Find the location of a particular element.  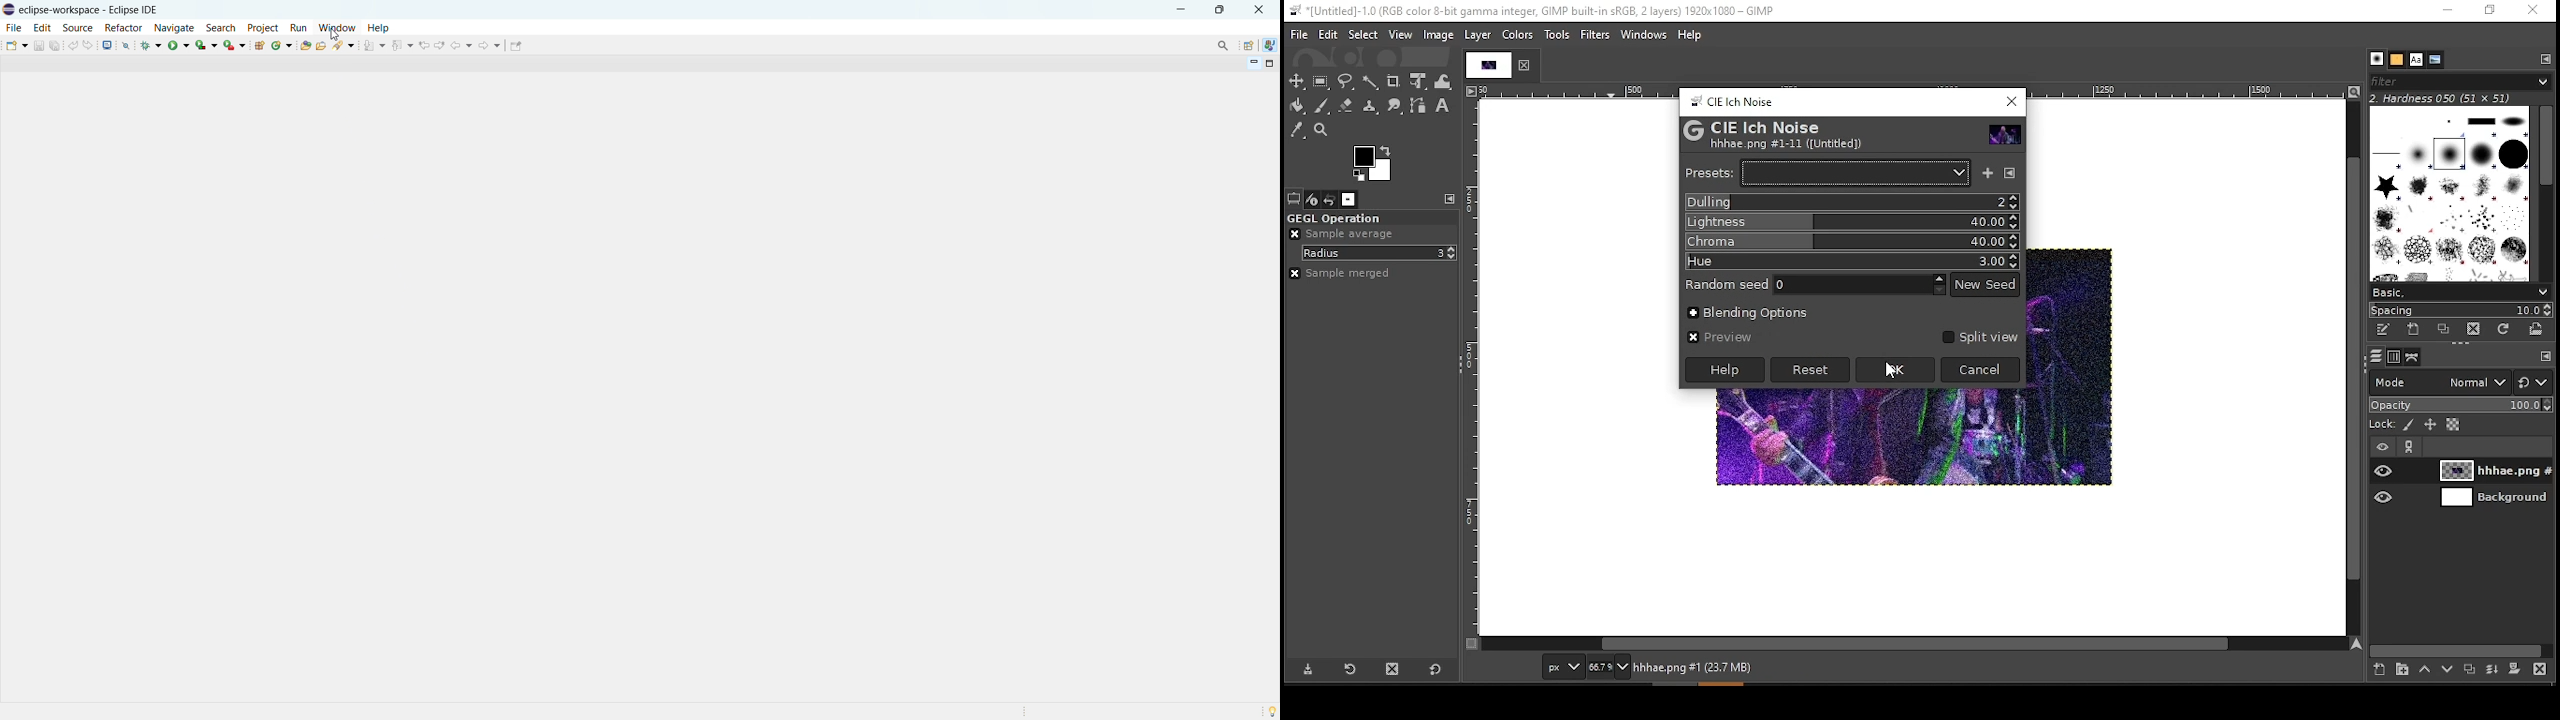

configure this tab is located at coordinates (2544, 356).